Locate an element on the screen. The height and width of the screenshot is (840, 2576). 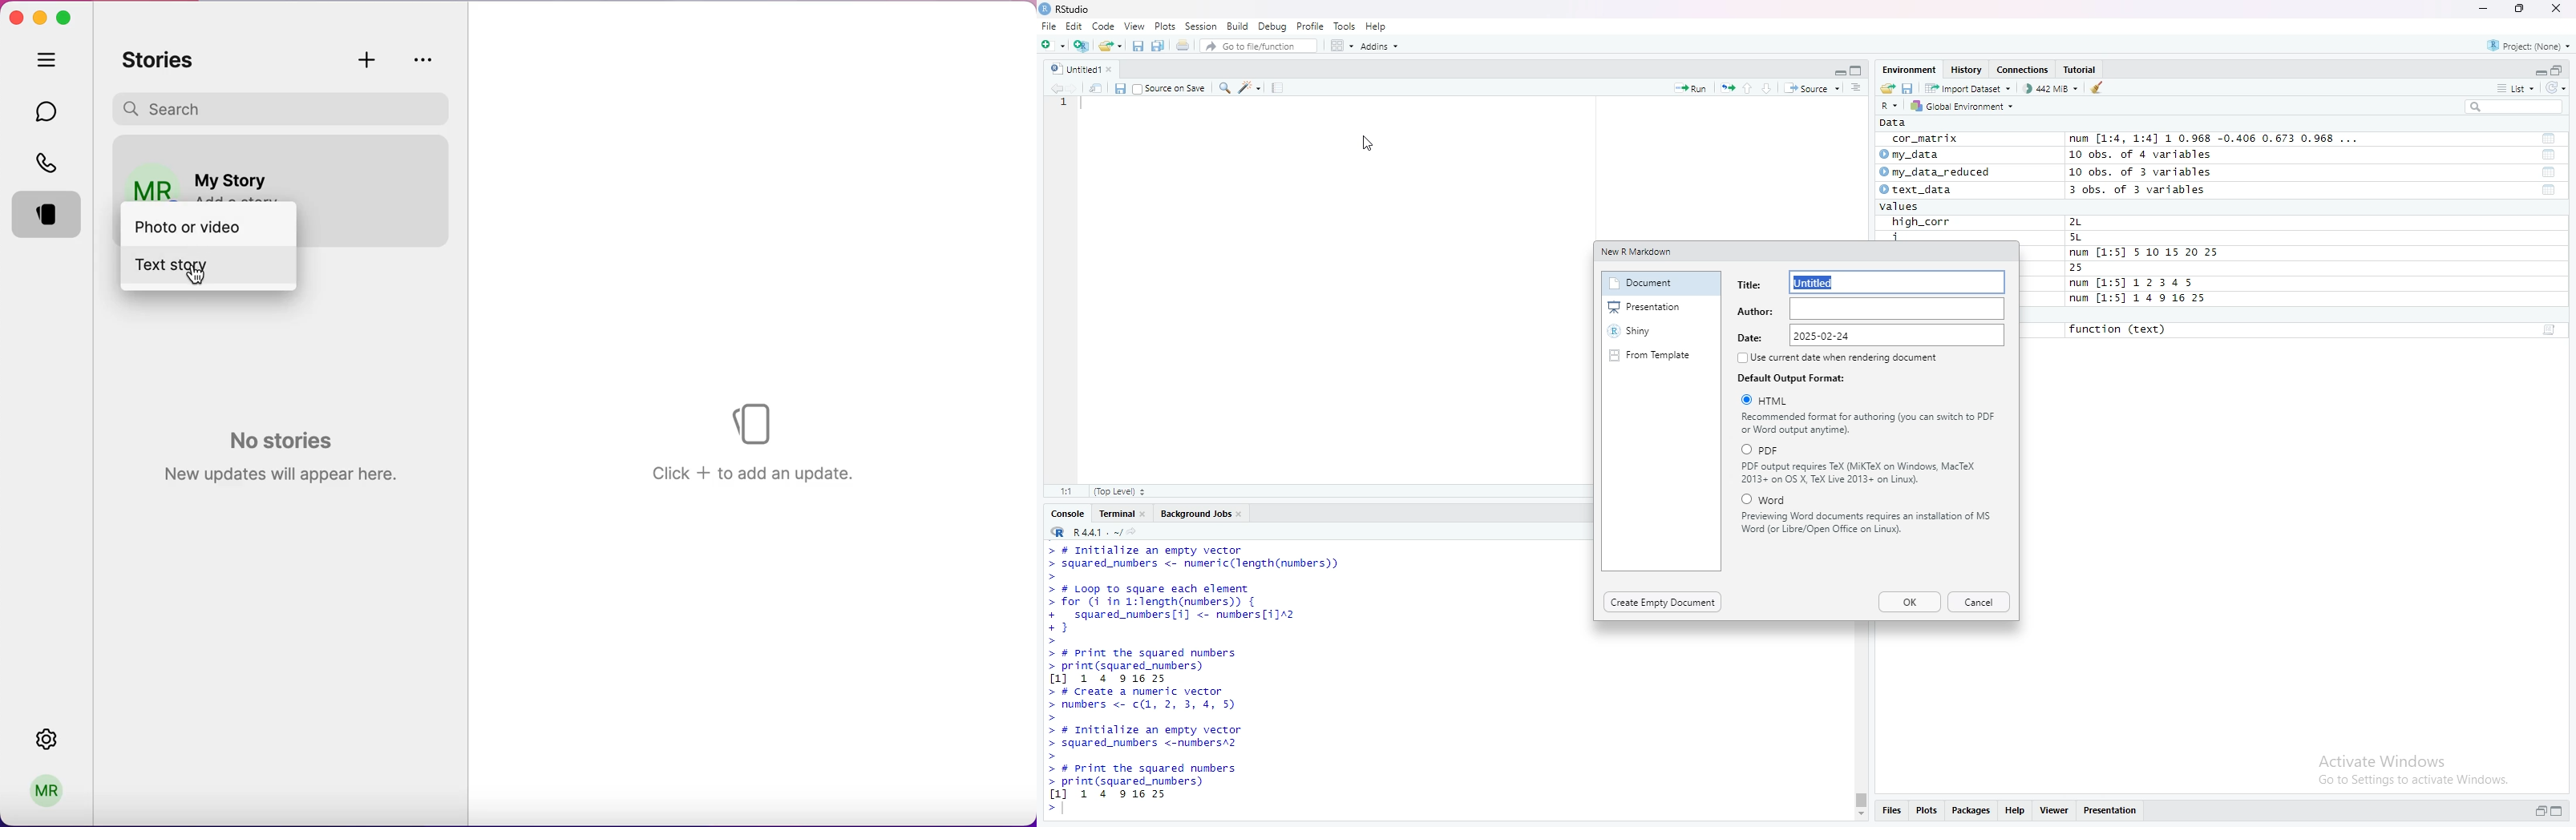
2025-02-24 is located at coordinates (1898, 335).